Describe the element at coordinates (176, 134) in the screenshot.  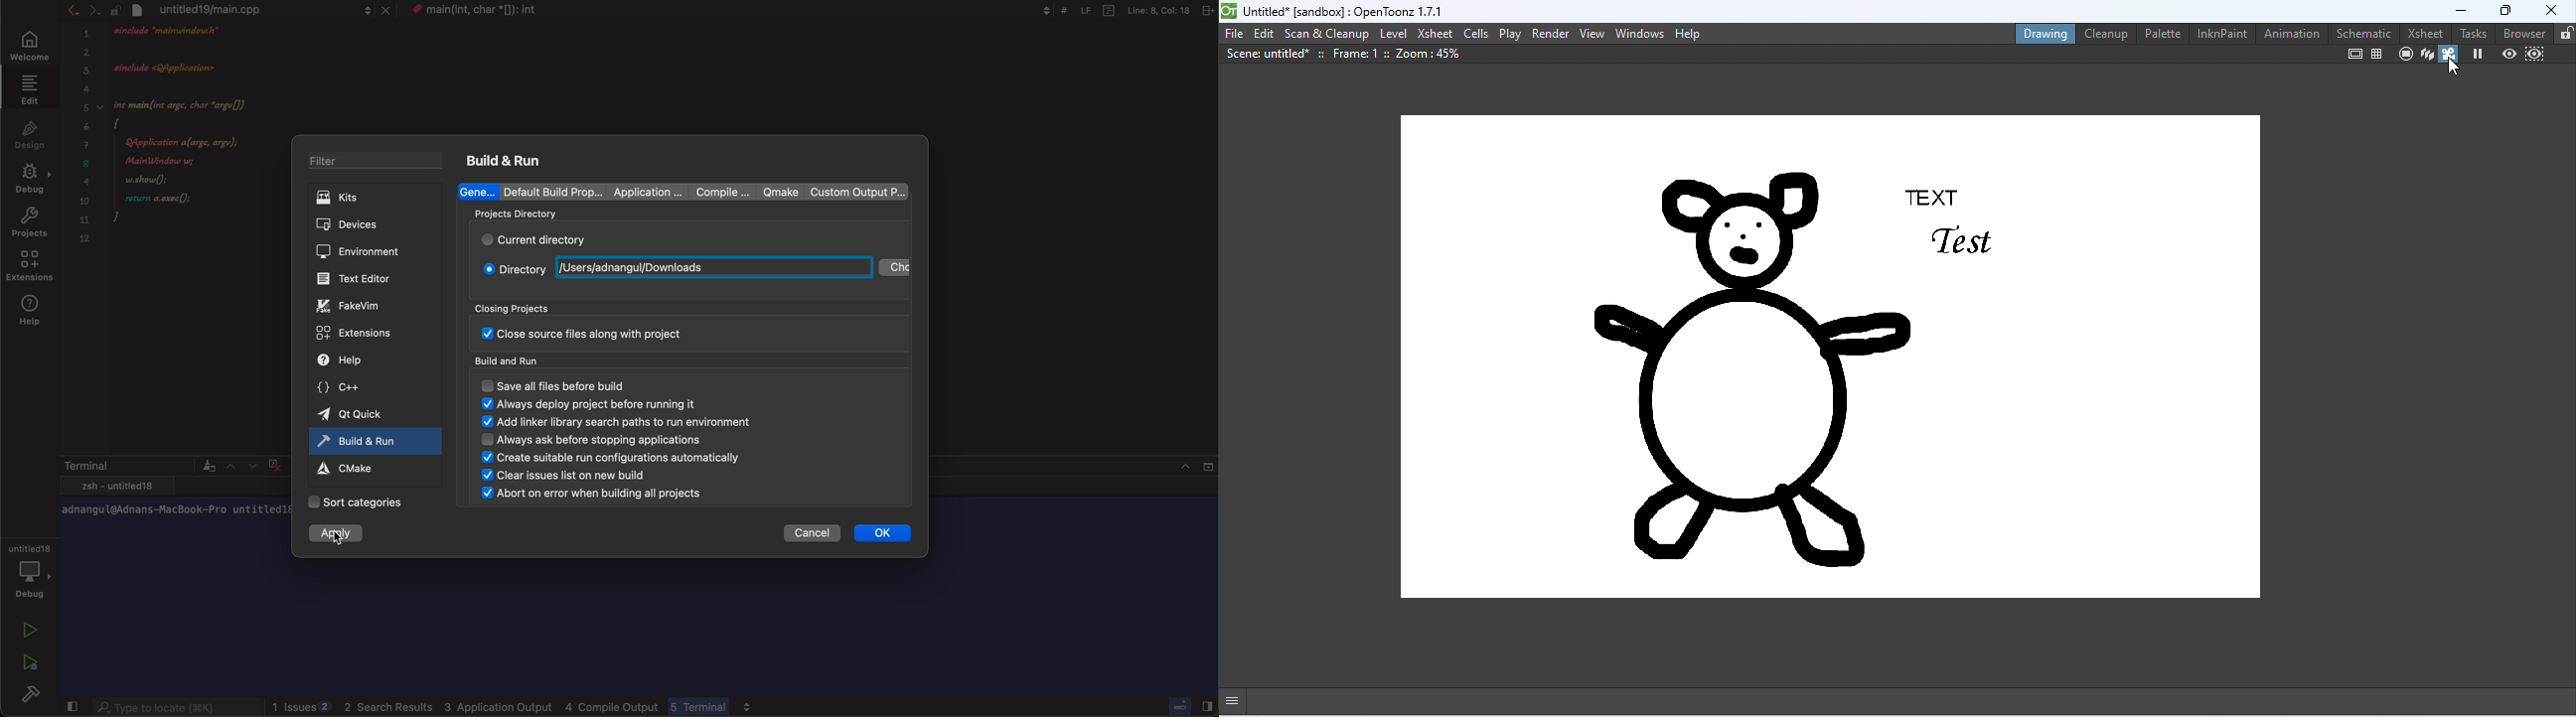
I see `code` at that location.